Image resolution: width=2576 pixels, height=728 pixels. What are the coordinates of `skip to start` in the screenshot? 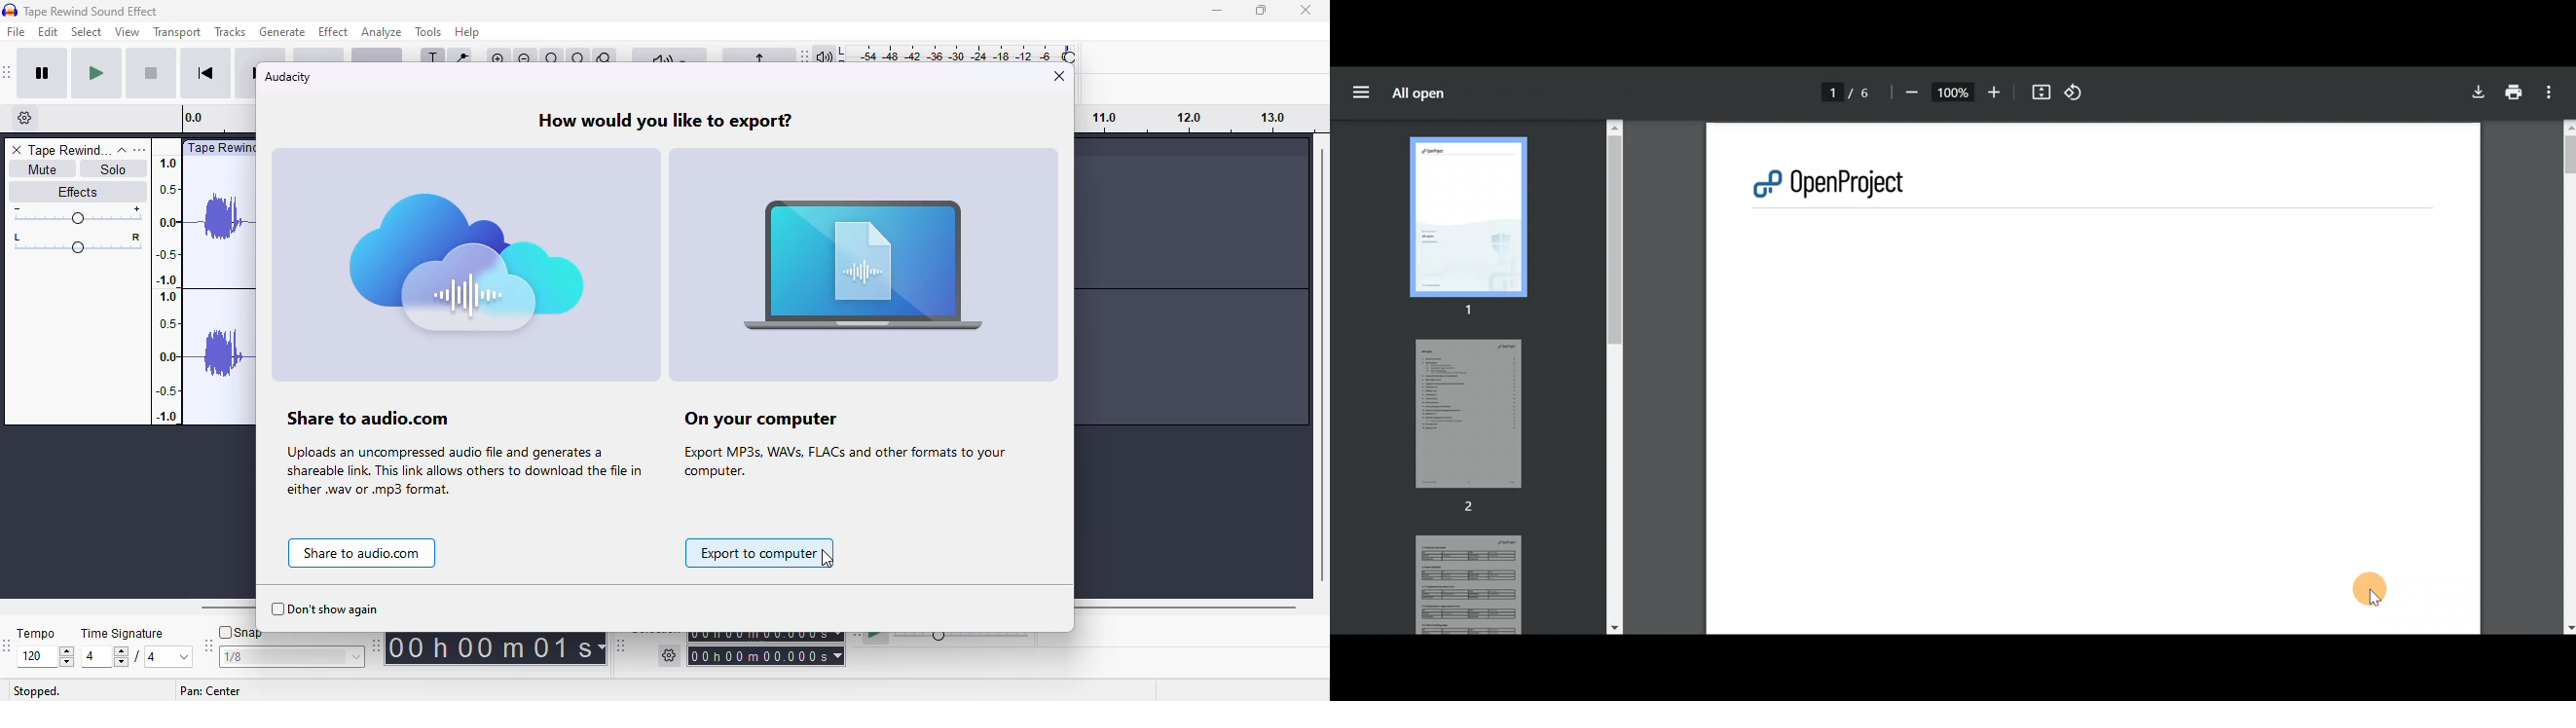 It's located at (207, 73).